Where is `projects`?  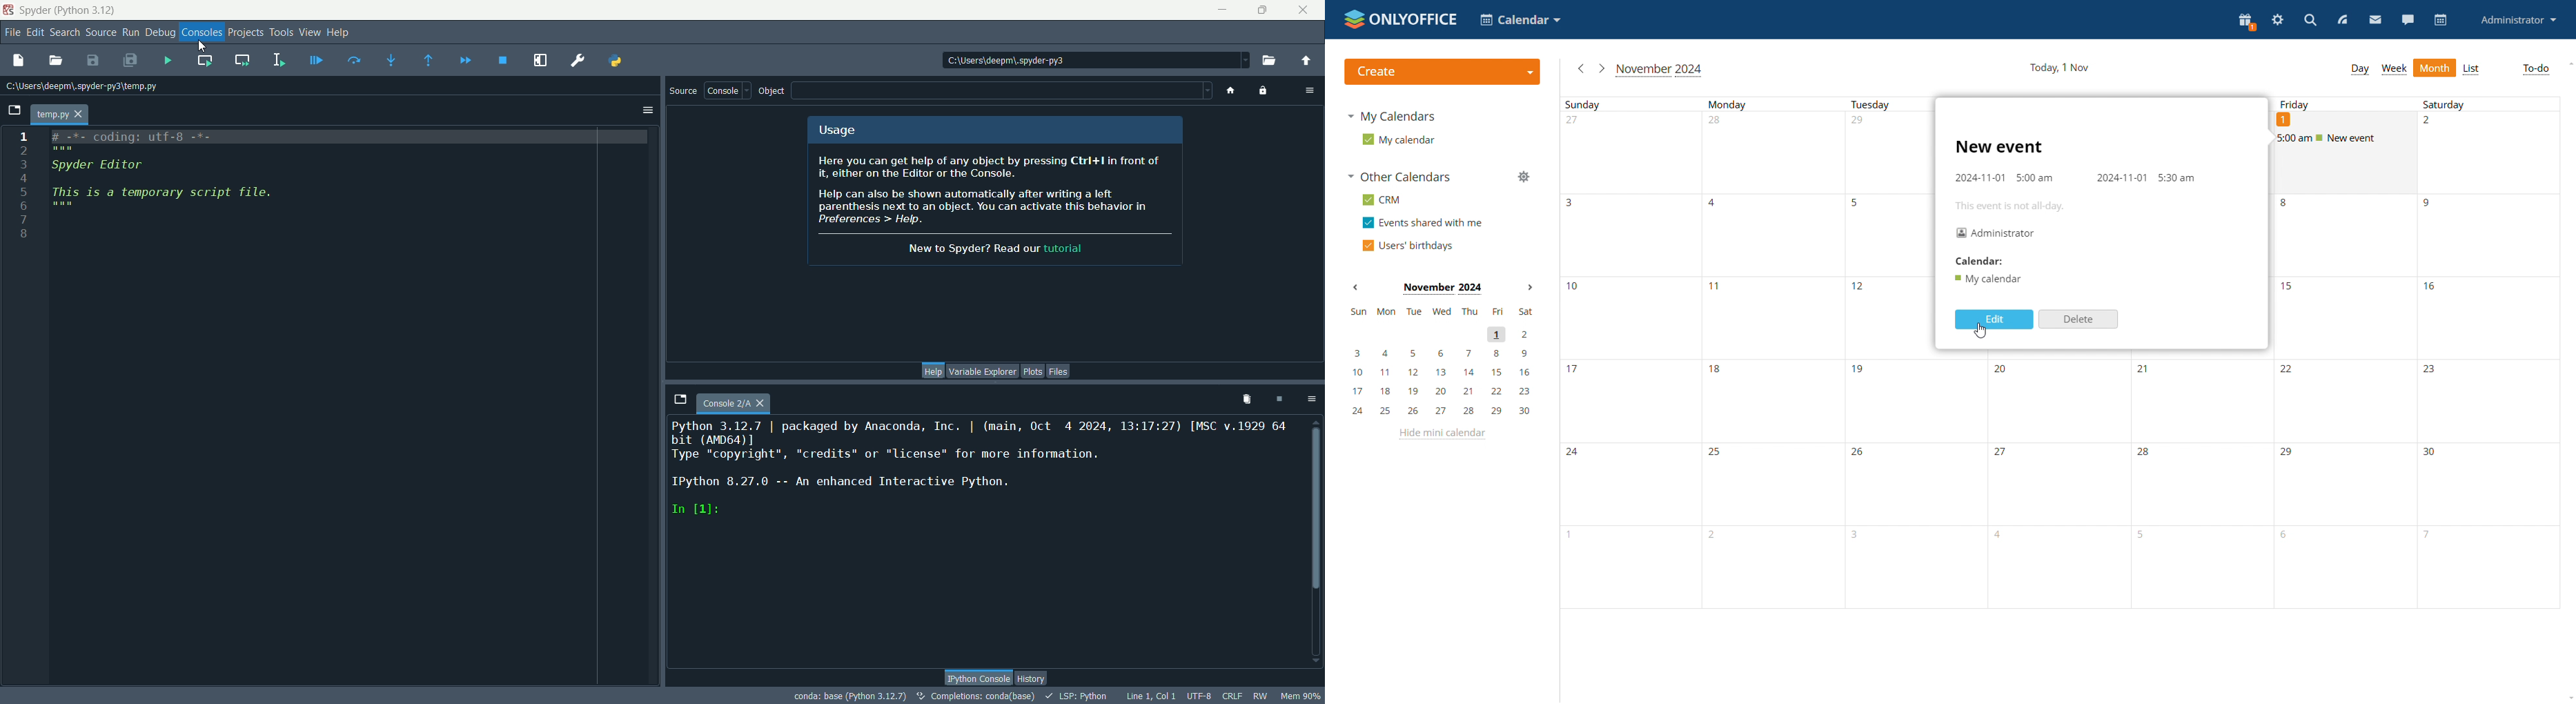 projects is located at coordinates (244, 33).